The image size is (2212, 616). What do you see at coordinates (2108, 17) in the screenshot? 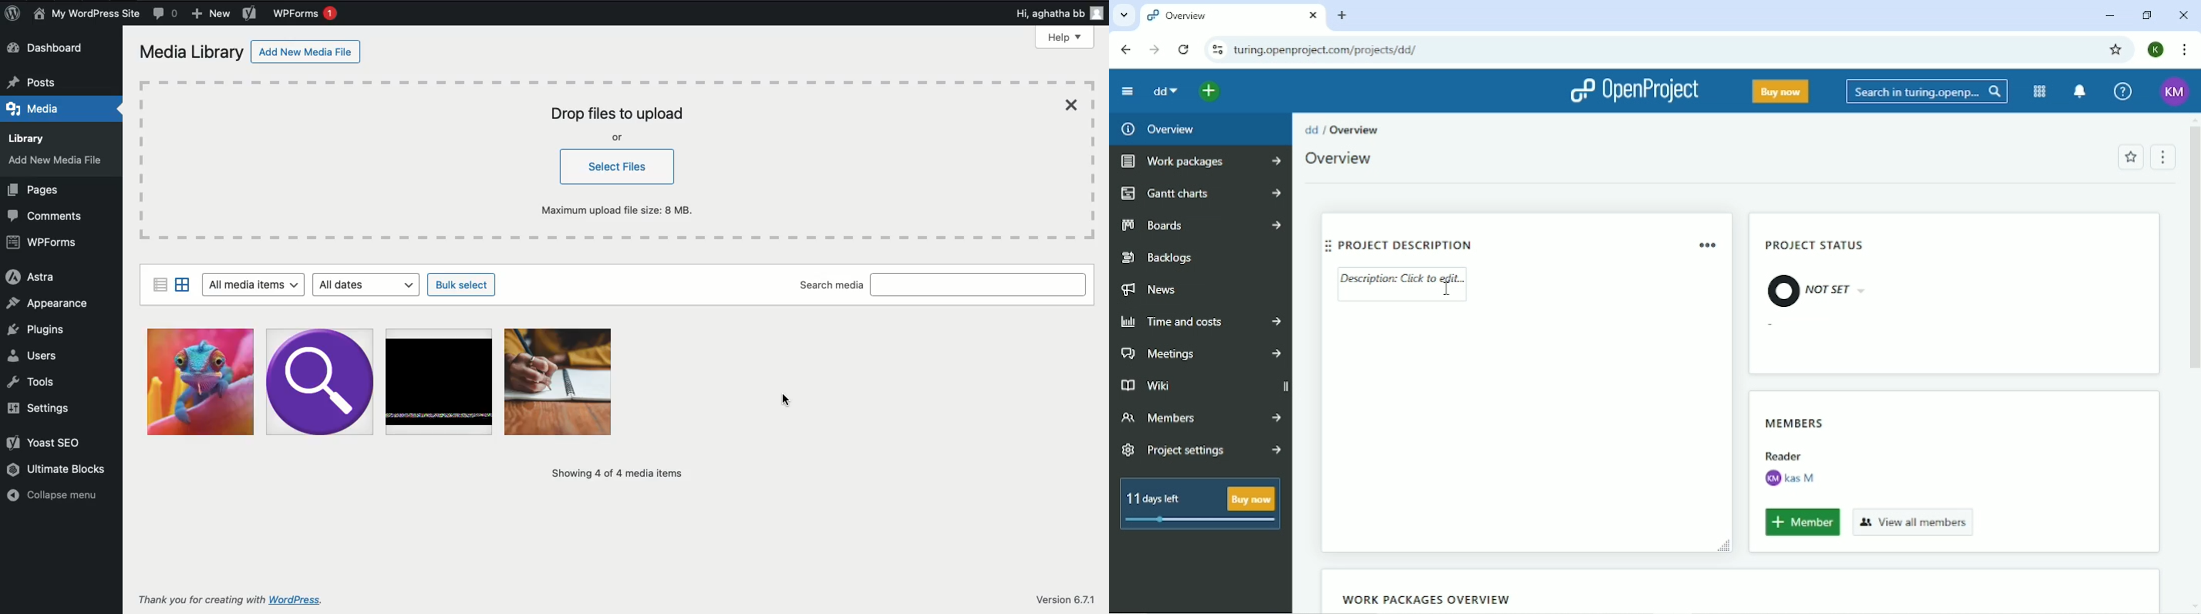
I see `Minimize` at bounding box center [2108, 17].